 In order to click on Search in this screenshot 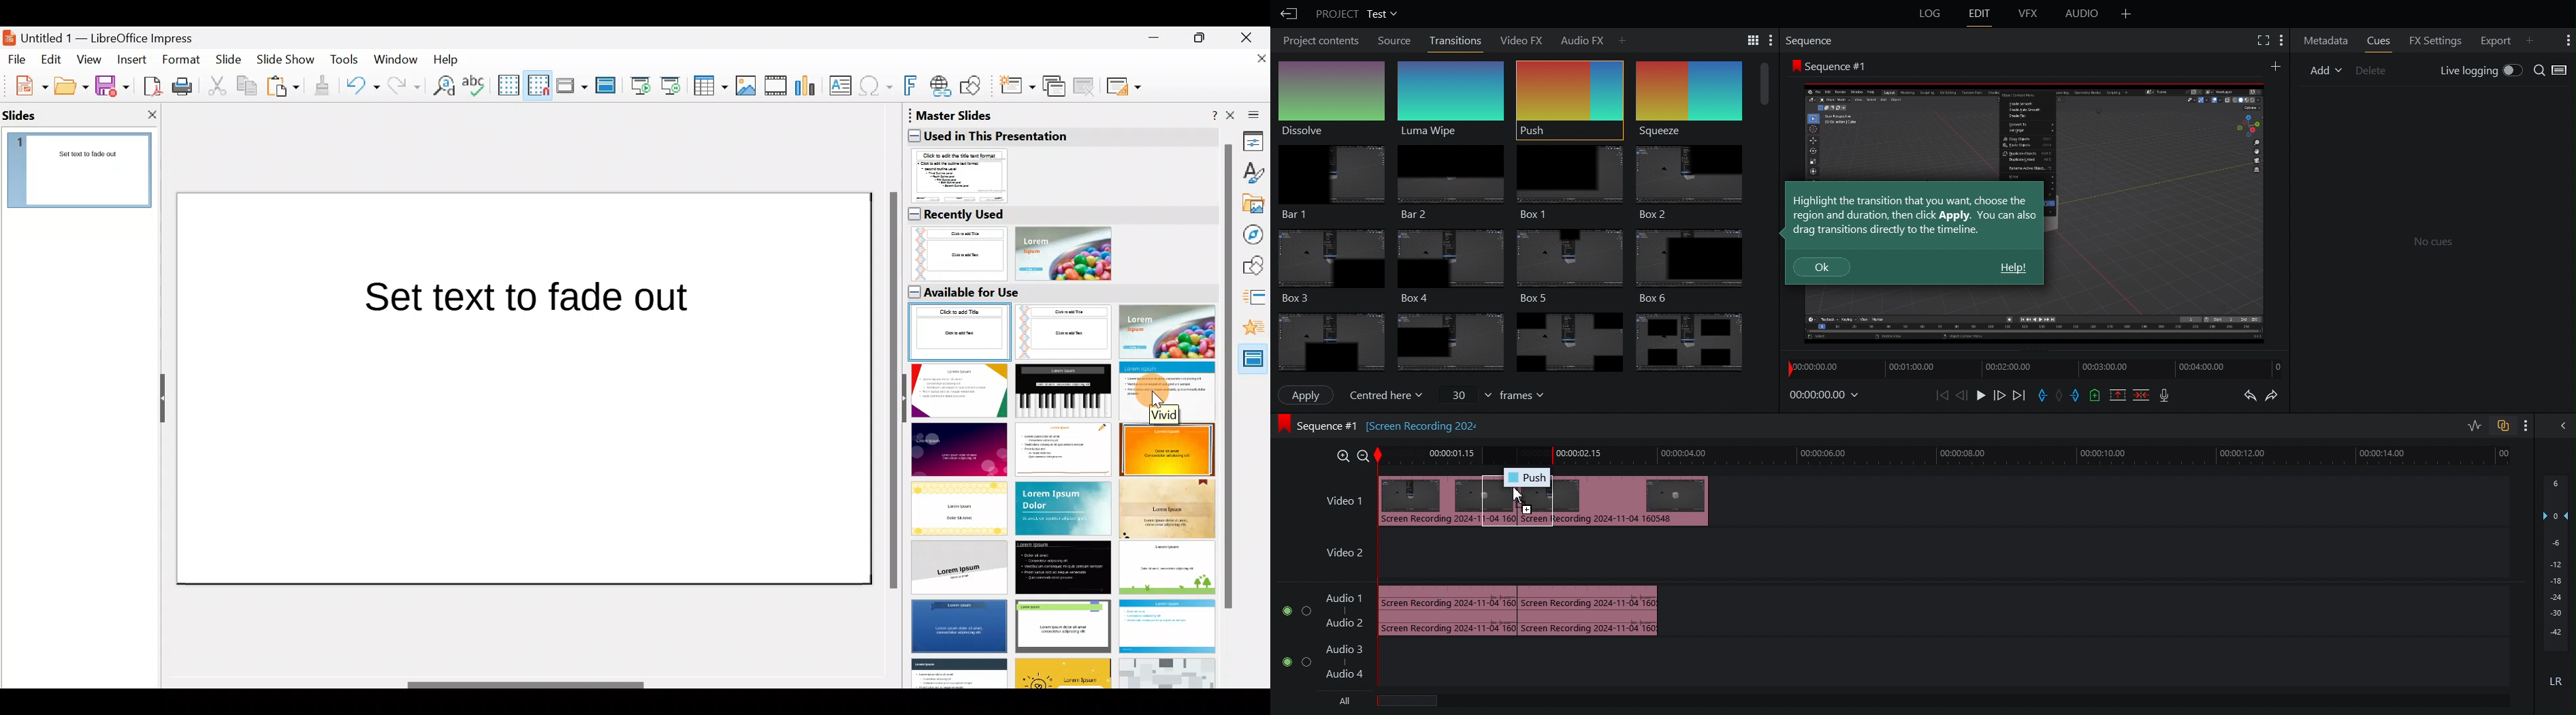, I will do `click(2551, 70)`.